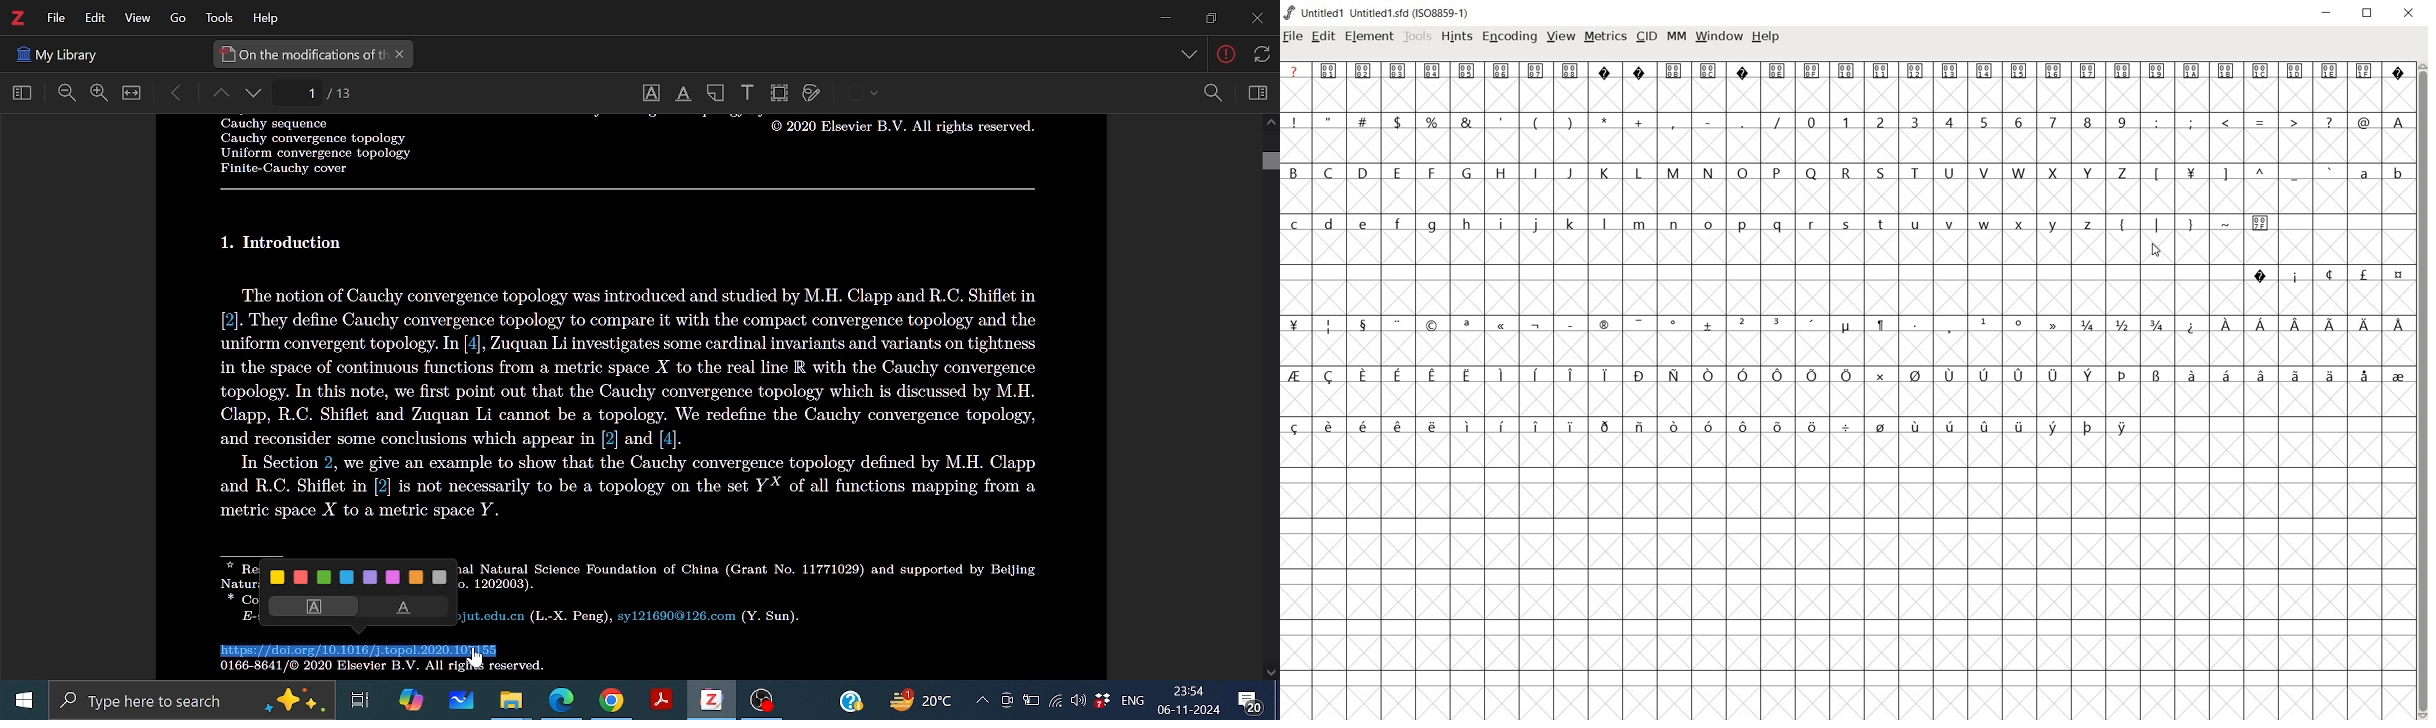  I want to click on Time and date, so click(1190, 701).